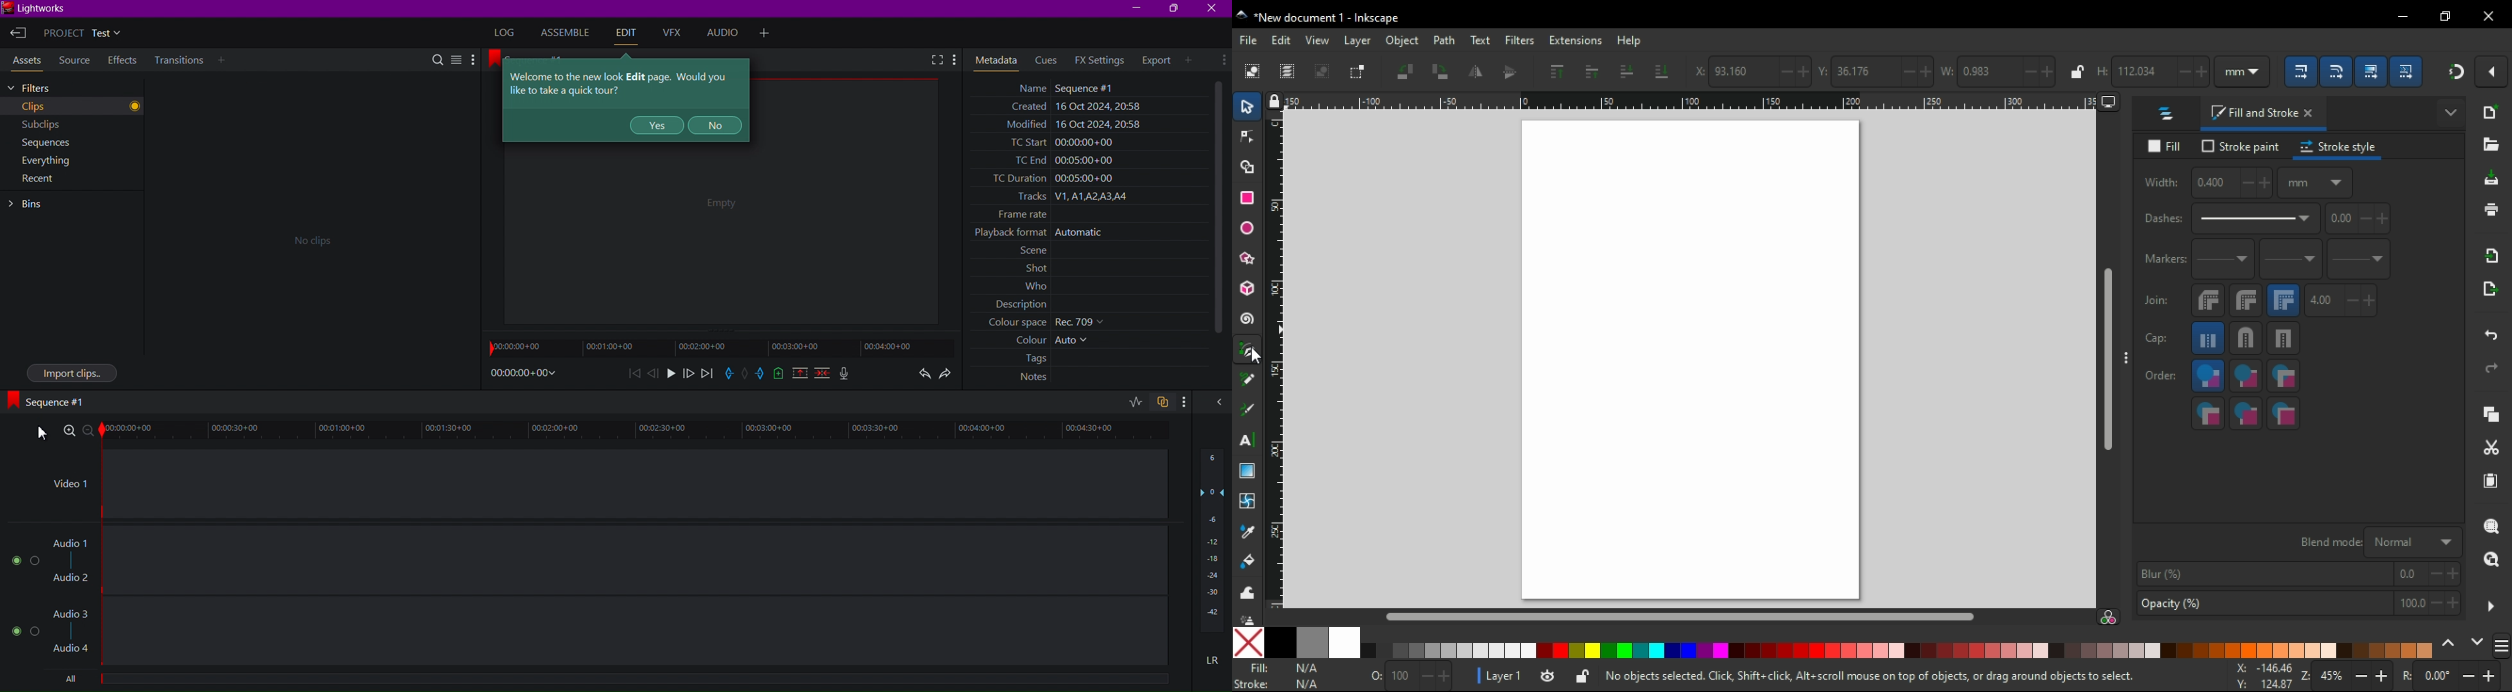 Image resolution: width=2520 pixels, height=700 pixels. I want to click on width, so click(1997, 71).